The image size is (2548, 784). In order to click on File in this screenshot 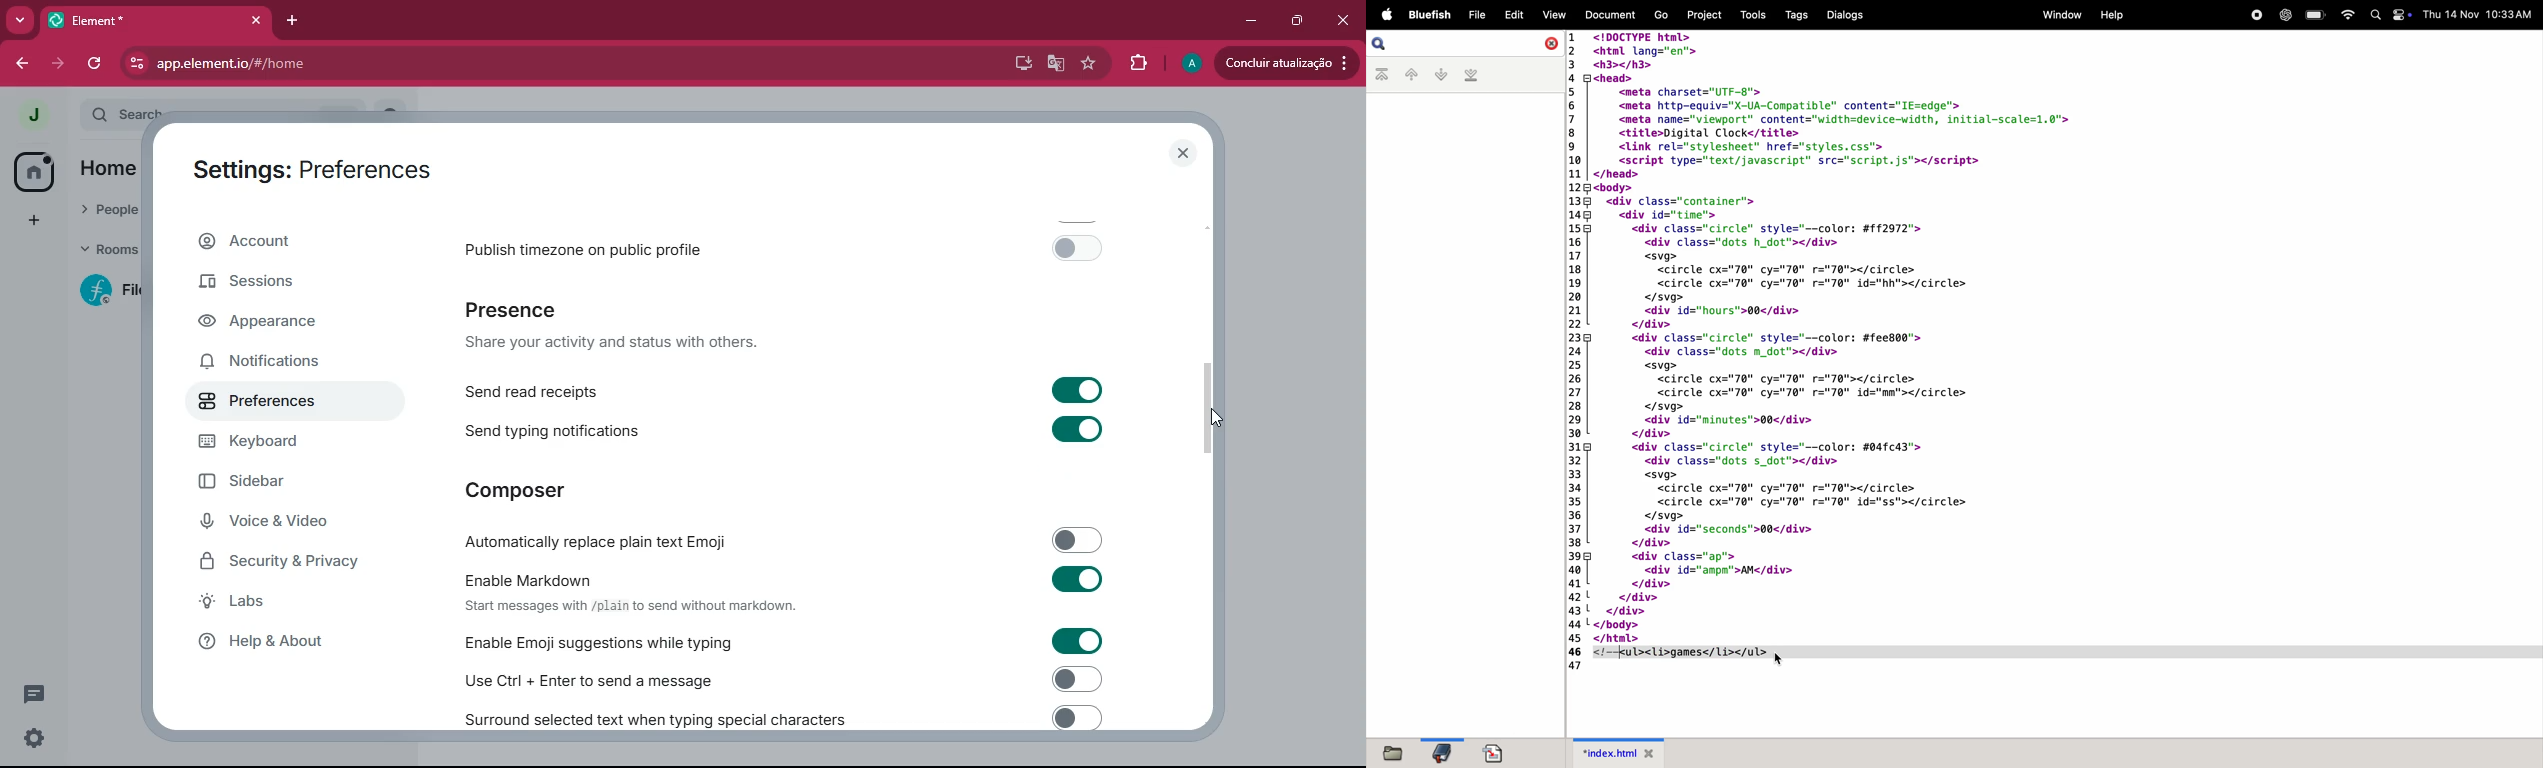, I will do `click(1477, 15)`.